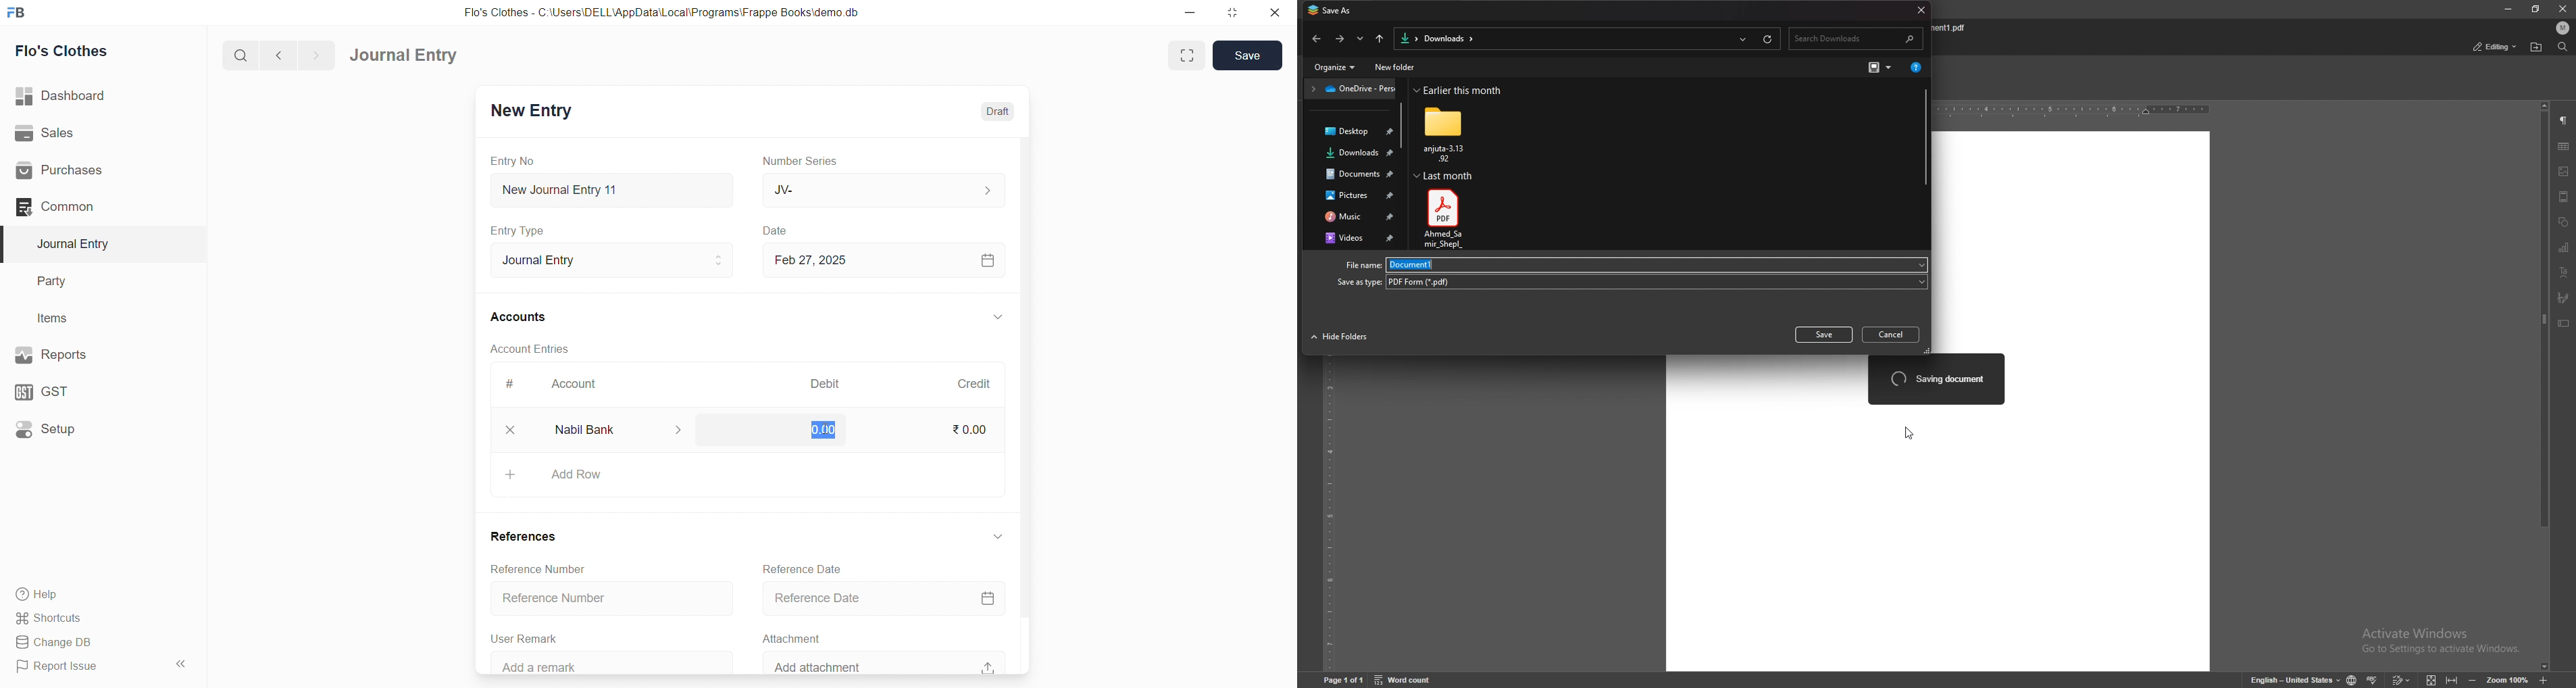 This screenshot has width=2576, height=700. Describe the element at coordinates (806, 162) in the screenshot. I see `Number Series` at that location.